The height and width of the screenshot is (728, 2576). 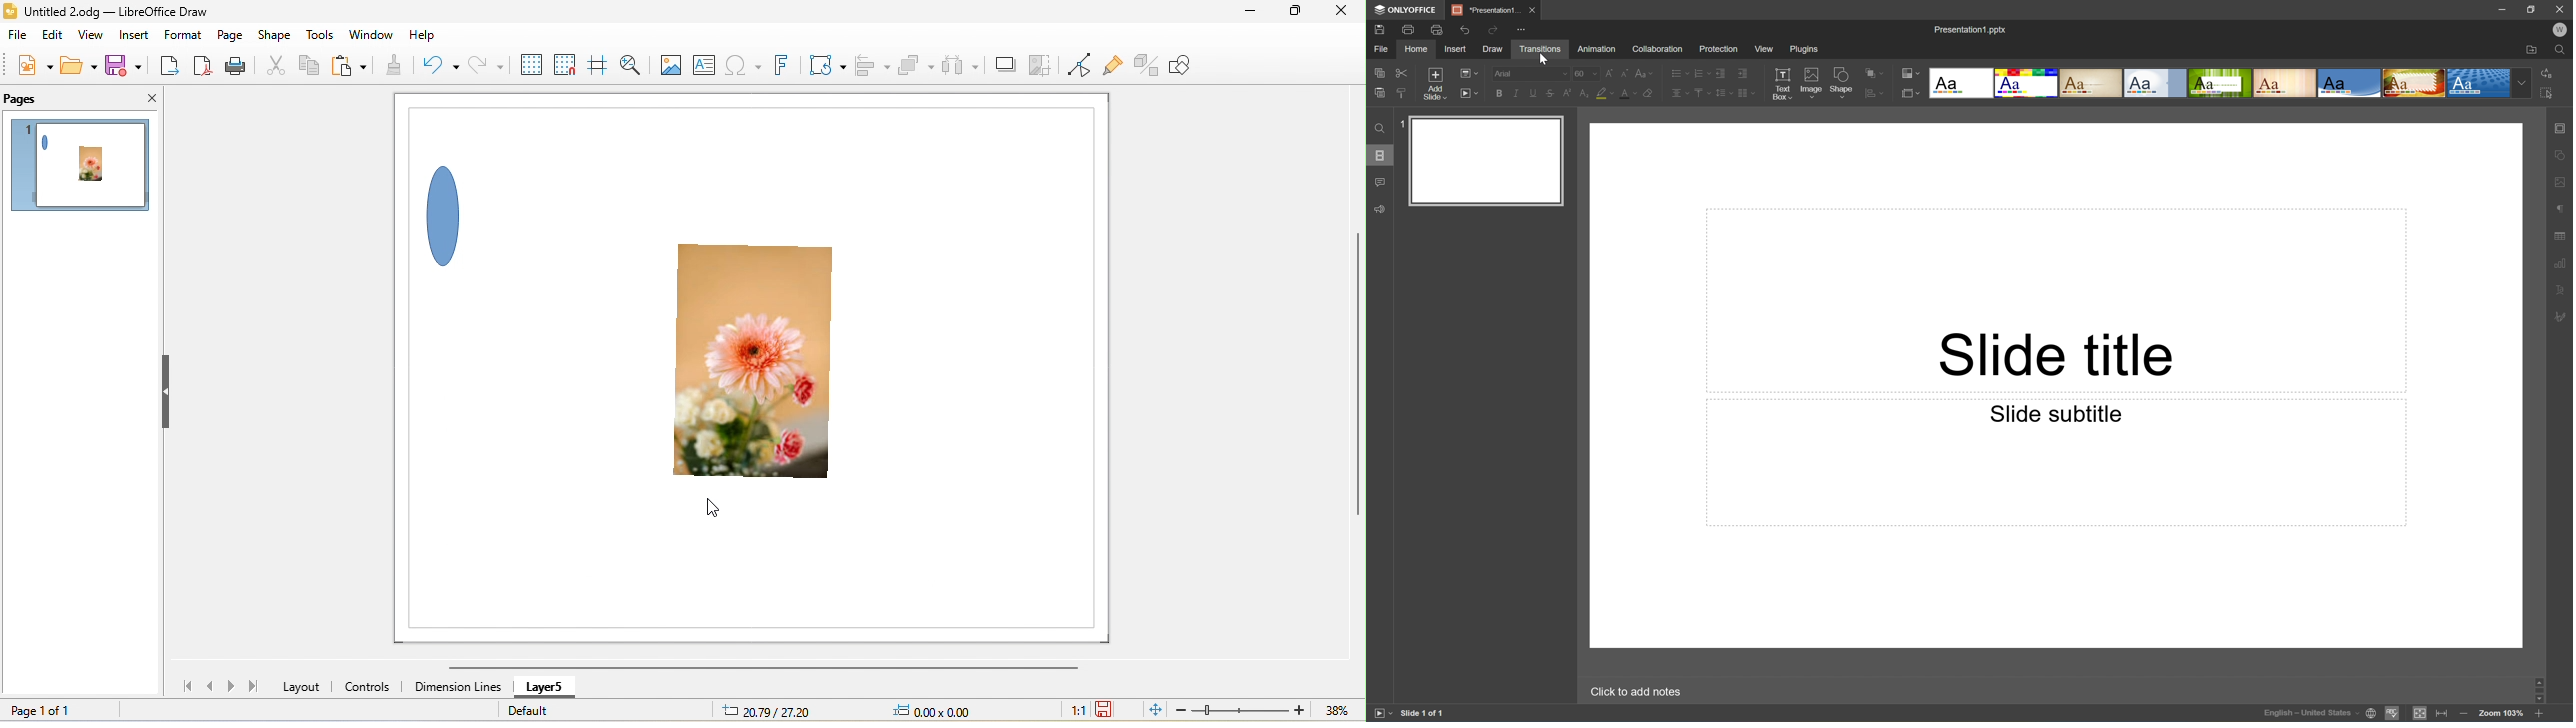 What do you see at coordinates (1383, 713) in the screenshot?
I see `Start slideshow` at bounding box center [1383, 713].